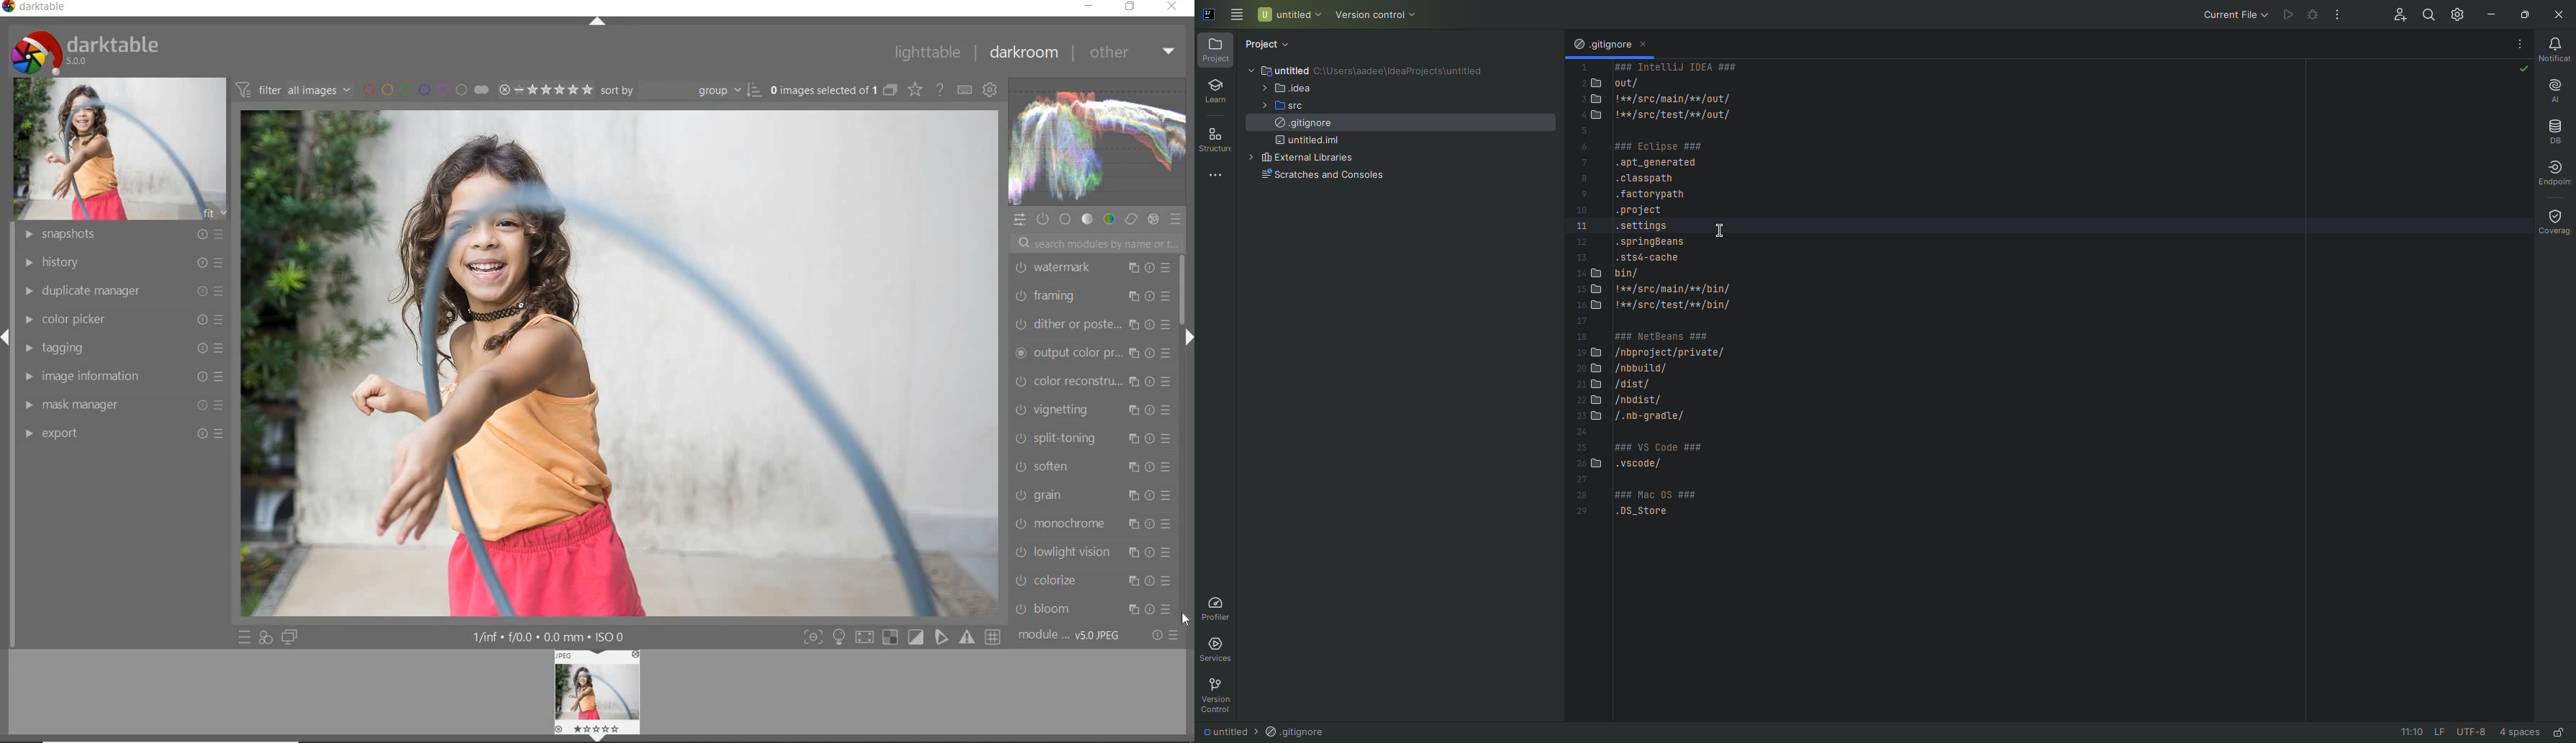 The height and width of the screenshot is (756, 2576). I want to click on toggle mode , so click(916, 637).